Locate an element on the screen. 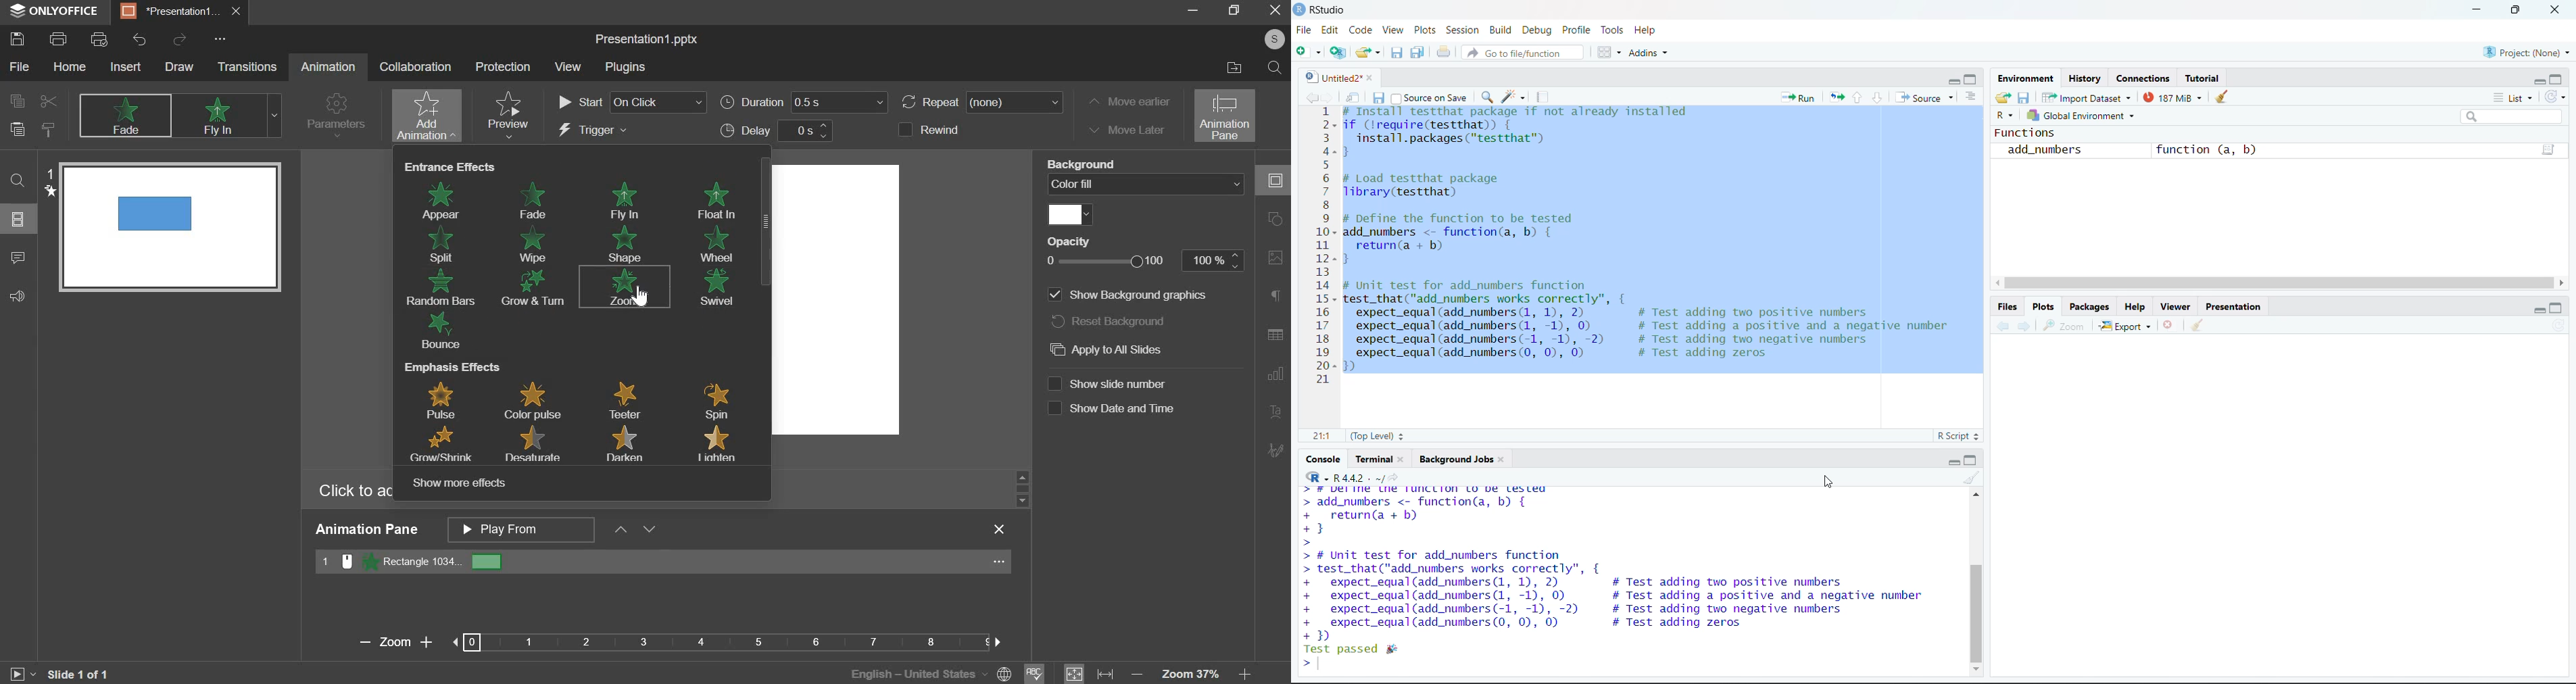  Plots is located at coordinates (1426, 30).